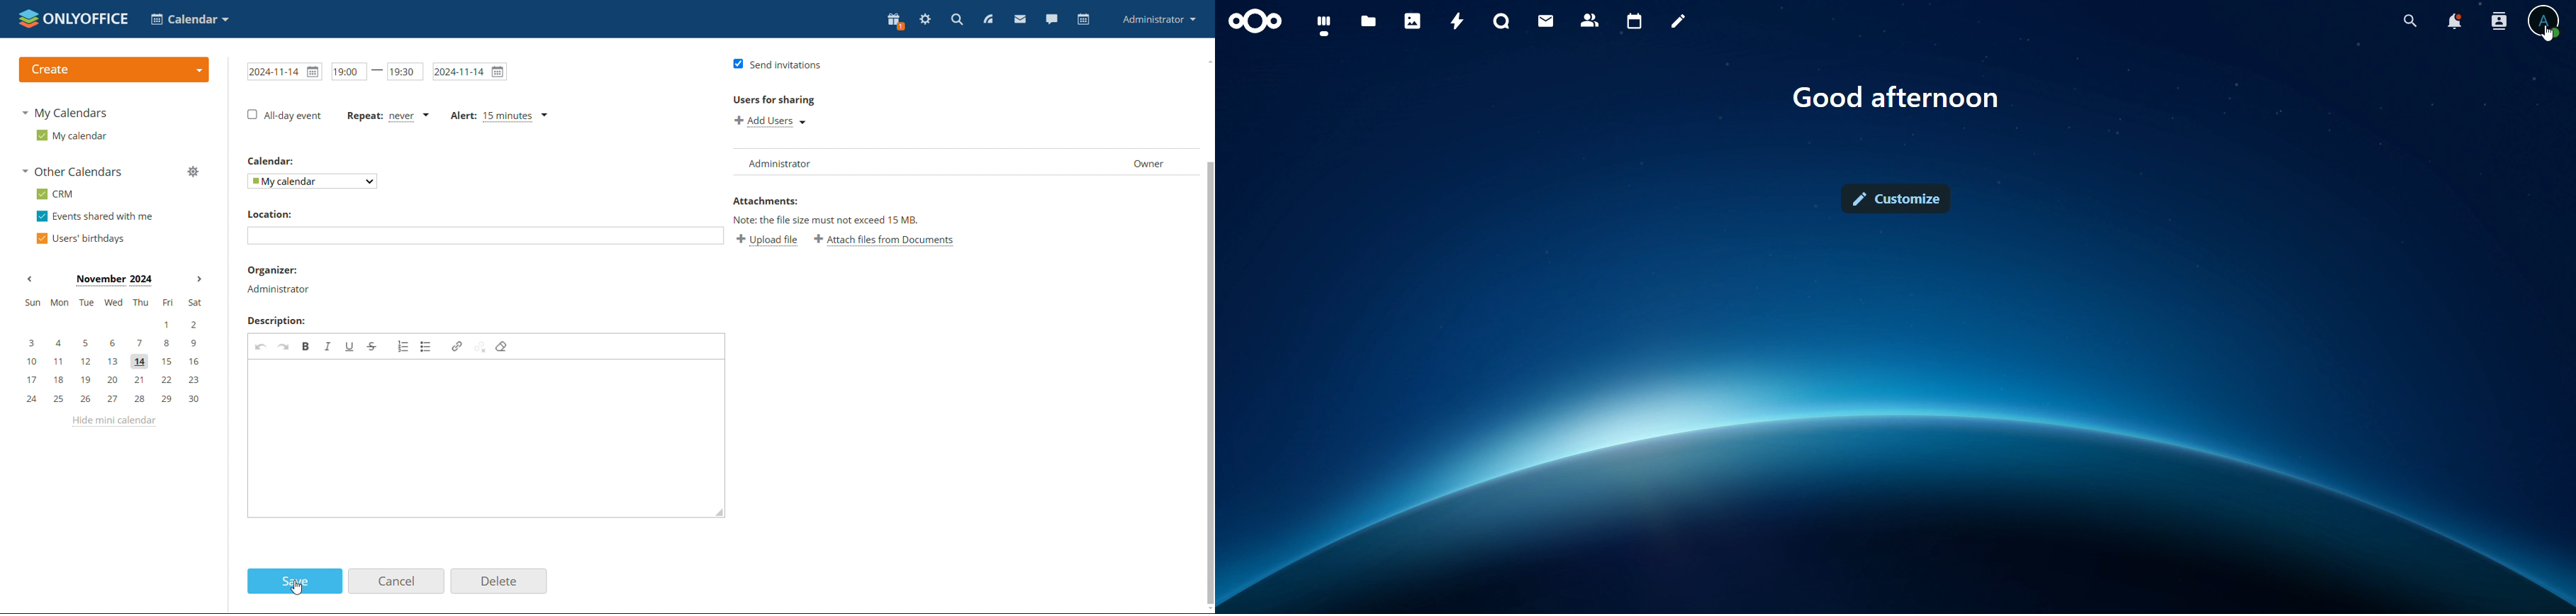 The height and width of the screenshot is (616, 2576). What do you see at coordinates (1084, 20) in the screenshot?
I see `calendar` at bounding box center [1084, 20].